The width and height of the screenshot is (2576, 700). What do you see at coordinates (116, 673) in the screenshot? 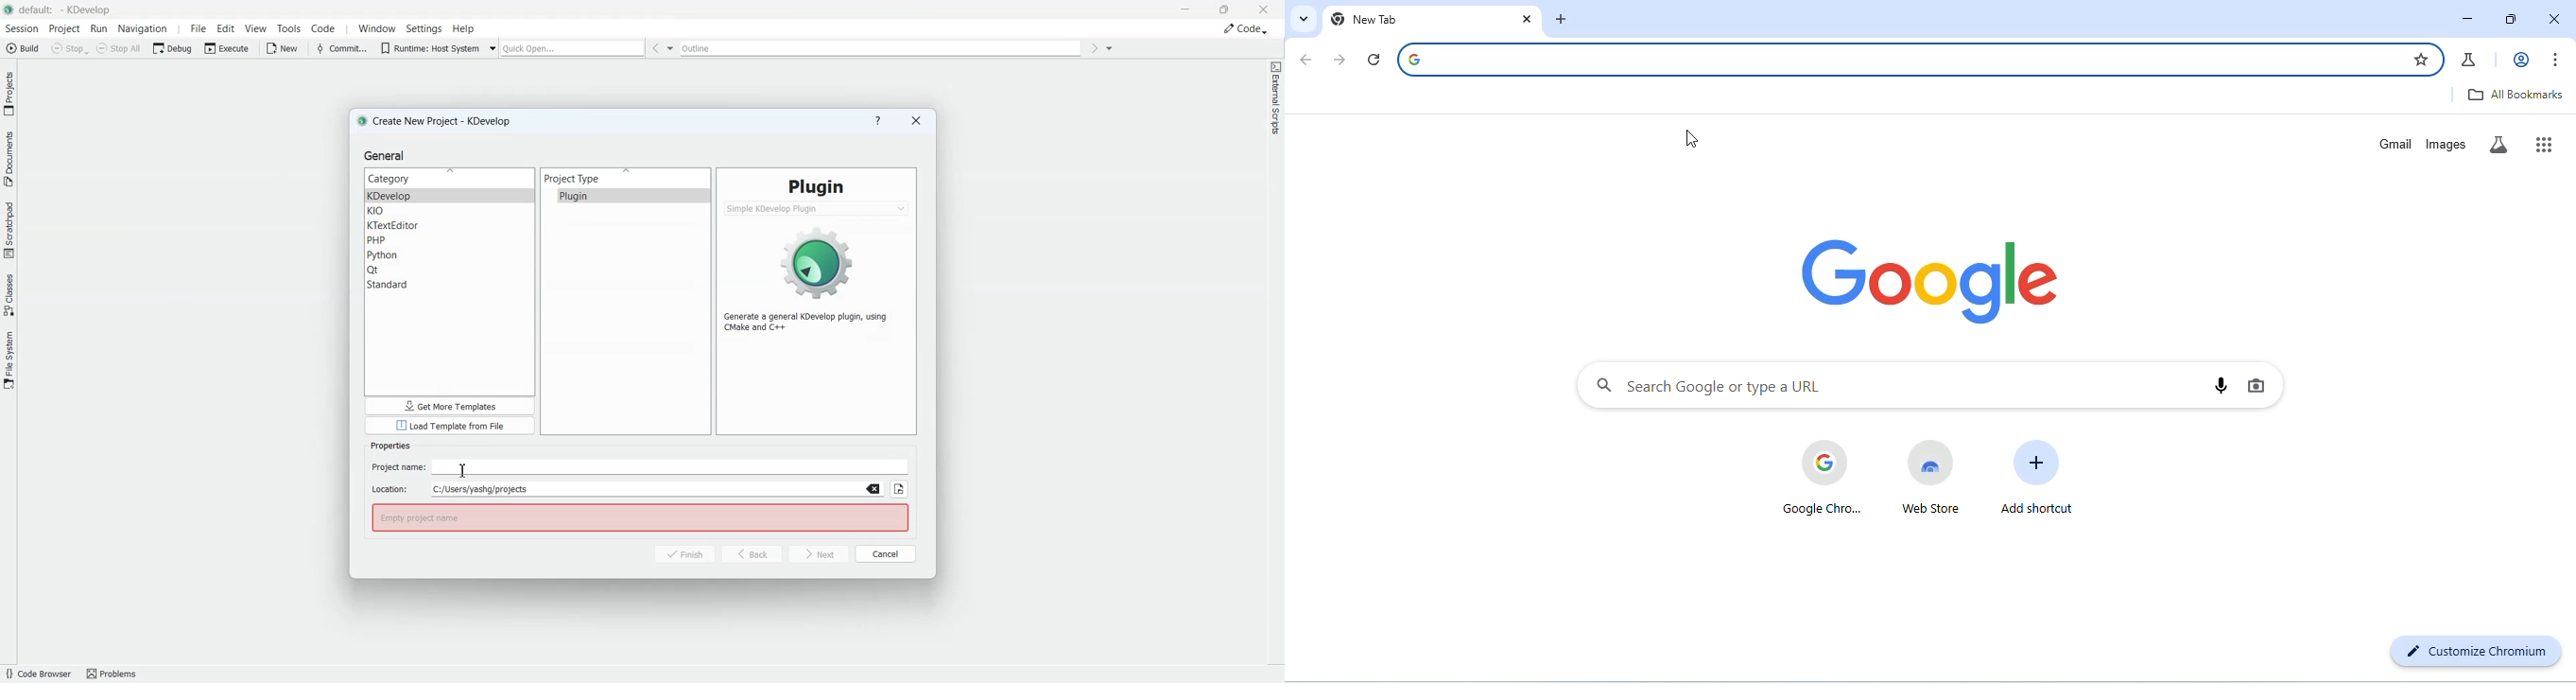
I see `Problems` at bounding box center [116, 673].